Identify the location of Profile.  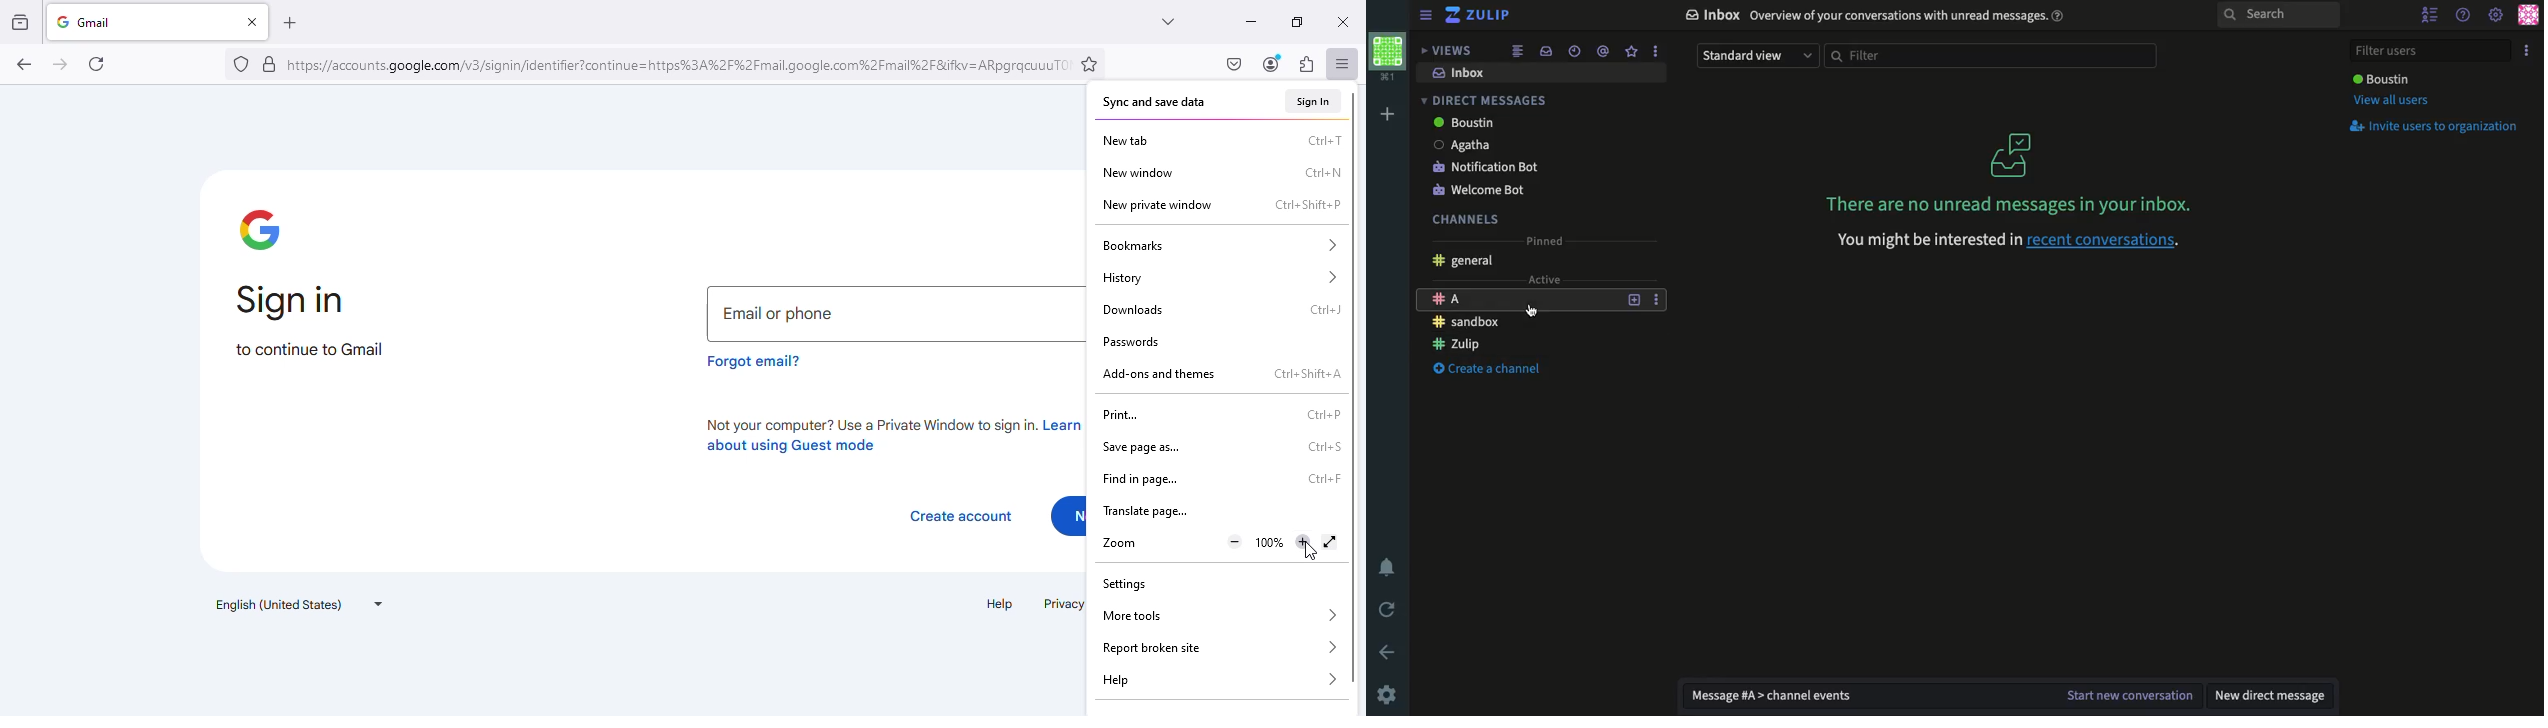
(2528, 16).